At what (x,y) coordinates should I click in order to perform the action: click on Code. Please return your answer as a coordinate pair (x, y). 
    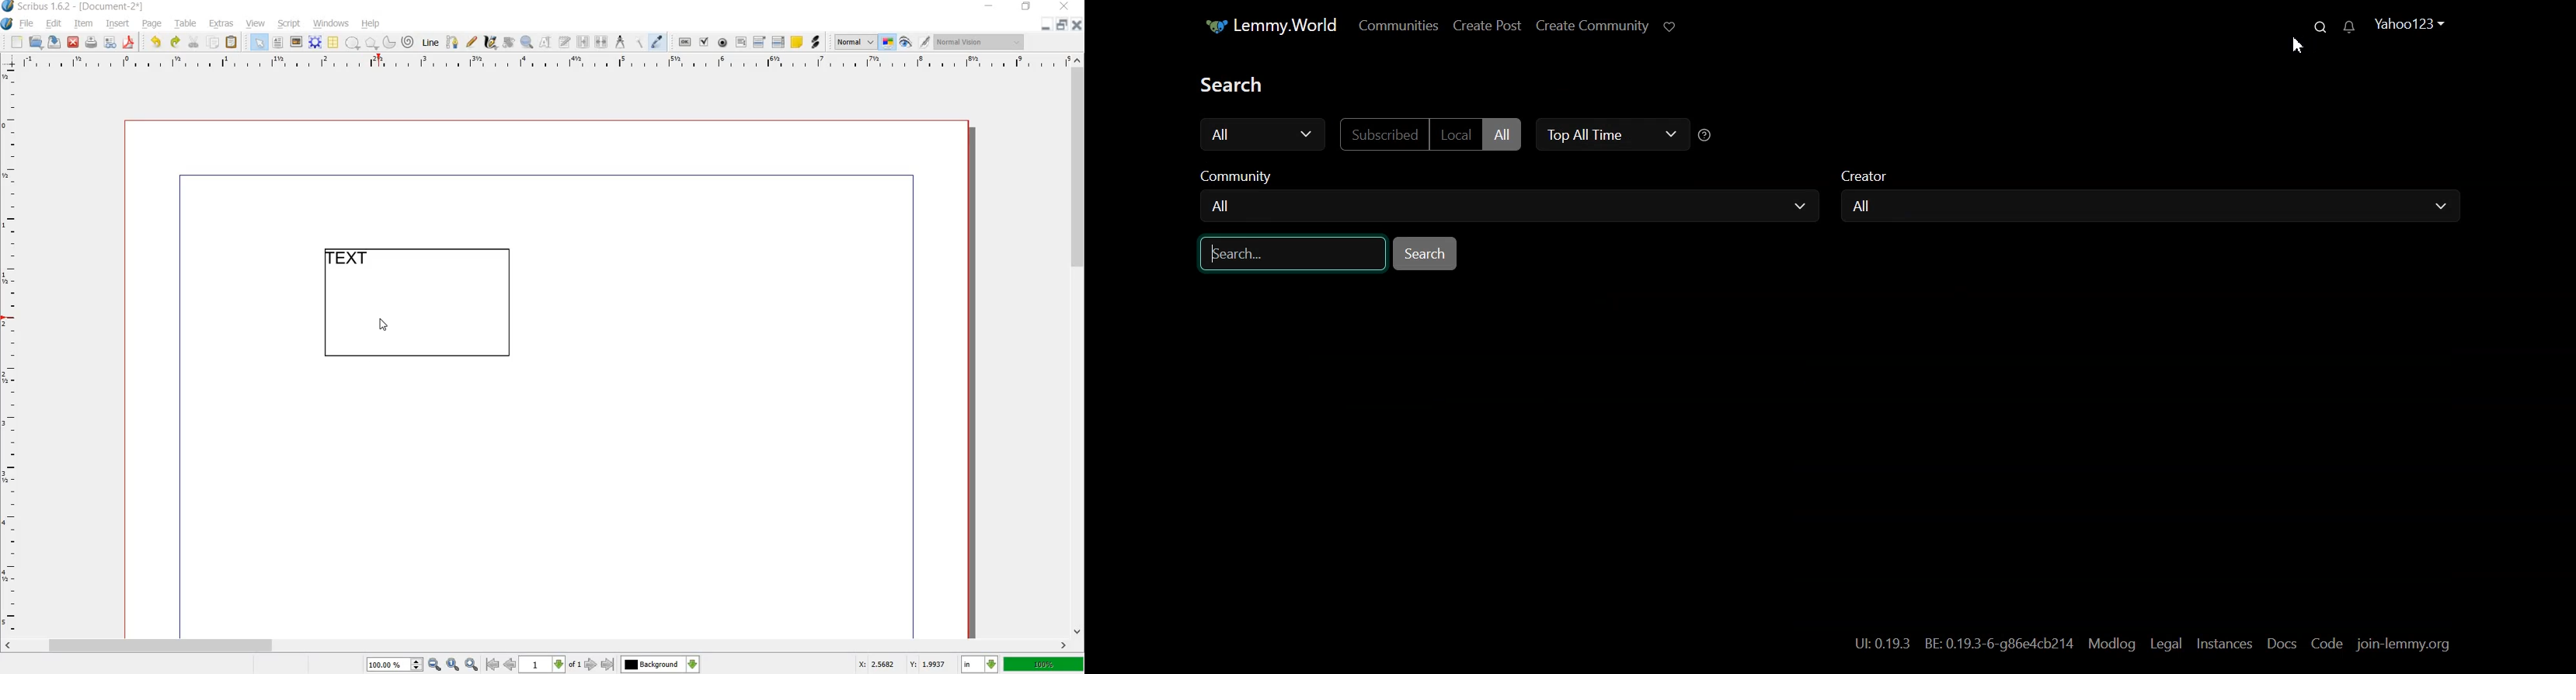
    Looking at the image, I should click on (2325, 642).